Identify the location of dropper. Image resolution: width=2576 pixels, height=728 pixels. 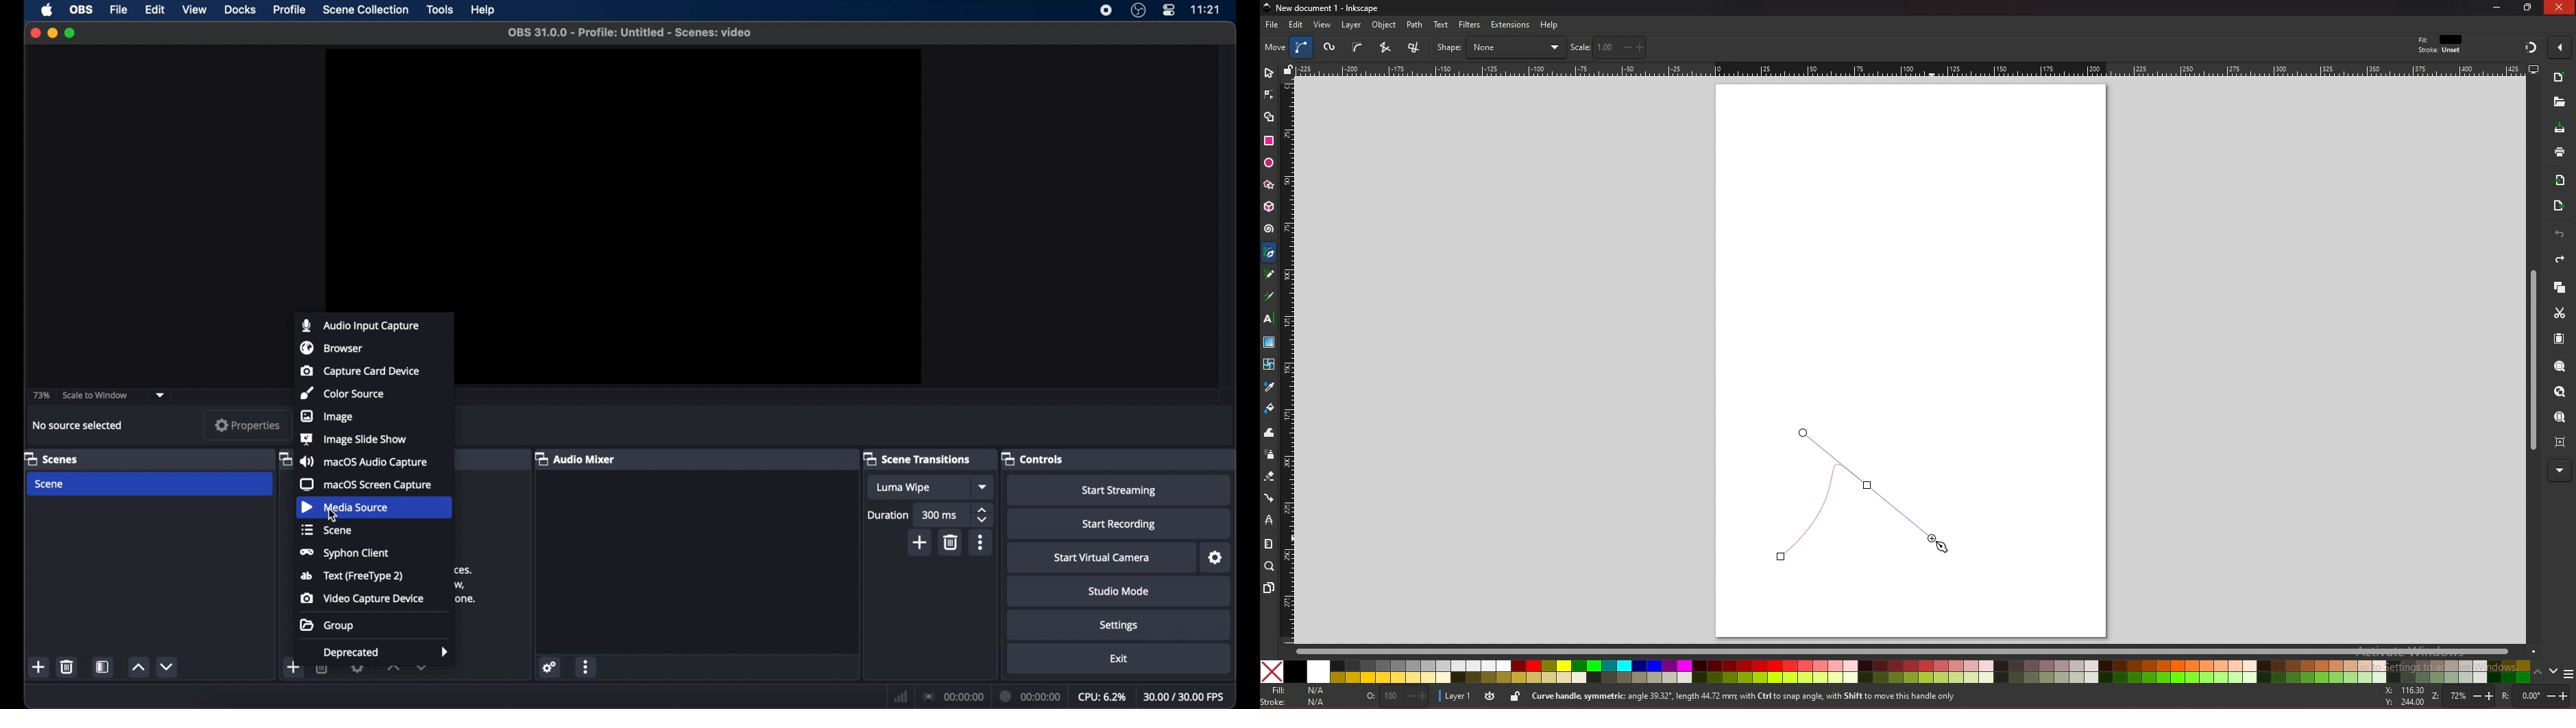
(1269, 387).